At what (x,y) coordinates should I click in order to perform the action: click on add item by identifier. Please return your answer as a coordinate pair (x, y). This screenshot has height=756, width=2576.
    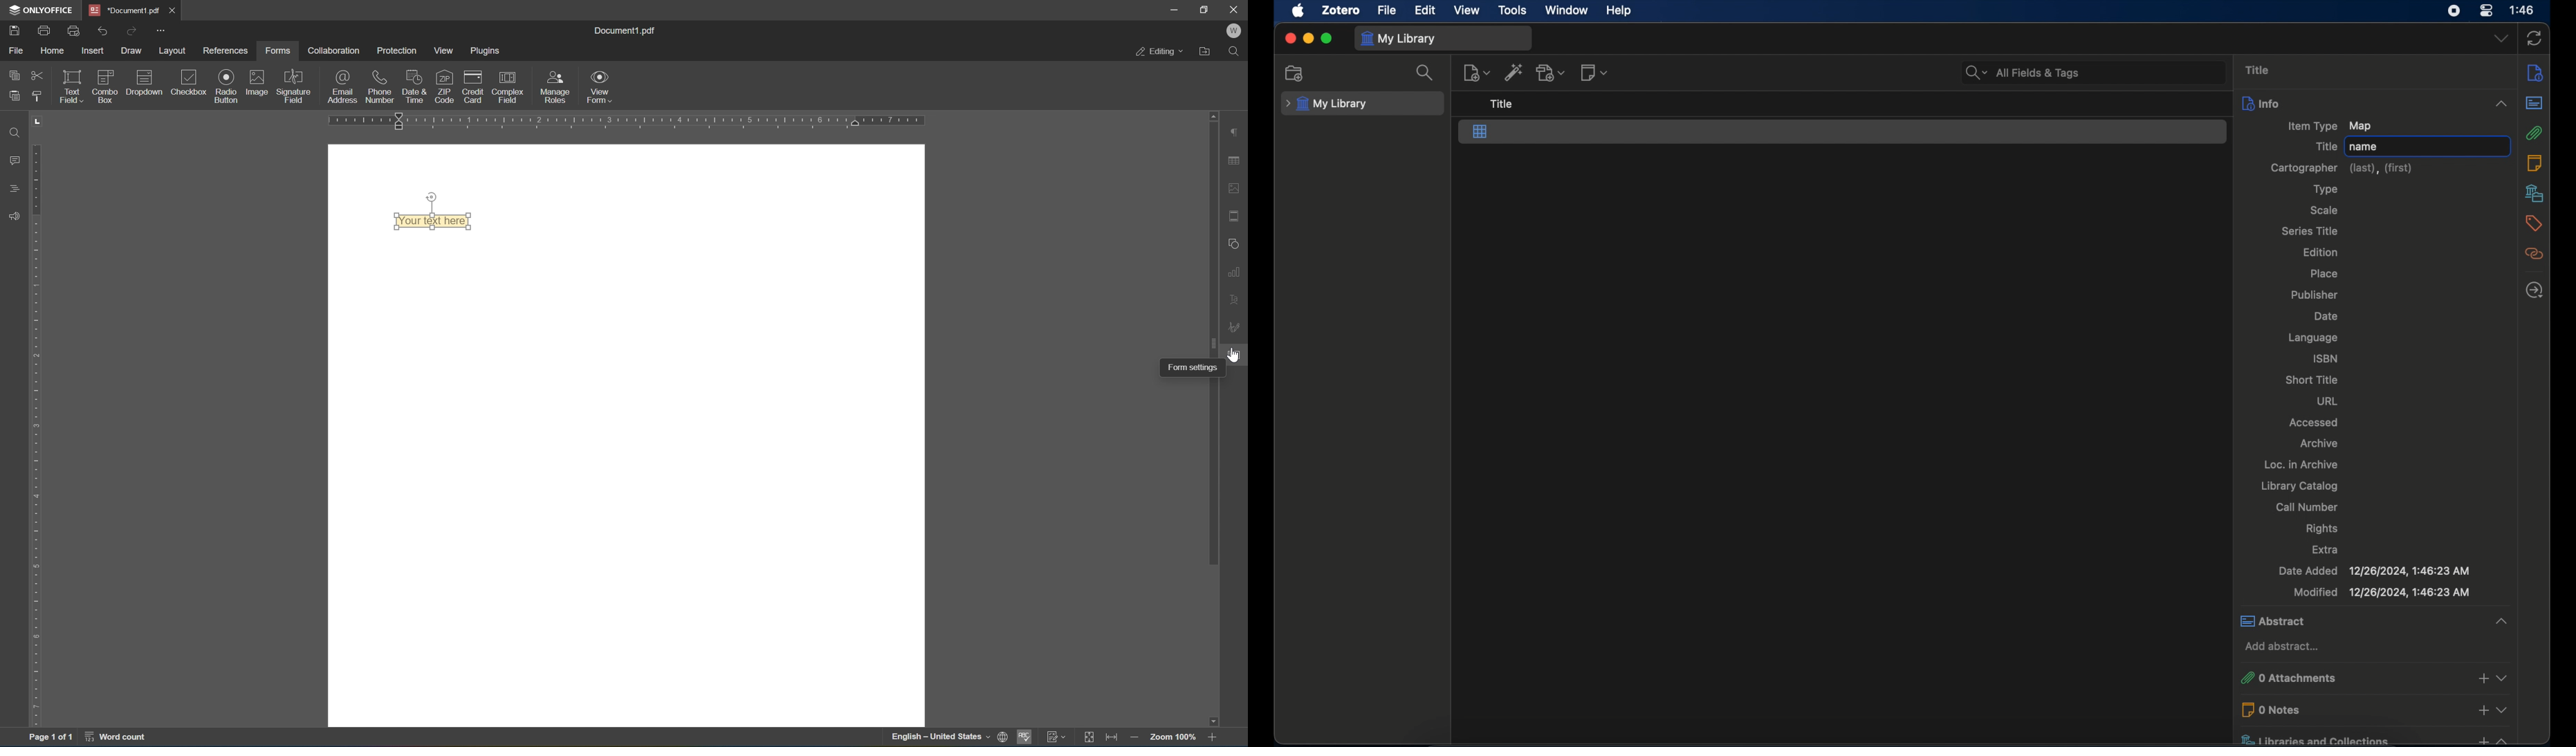
    Looking at the image, I should click on (1514, 72).